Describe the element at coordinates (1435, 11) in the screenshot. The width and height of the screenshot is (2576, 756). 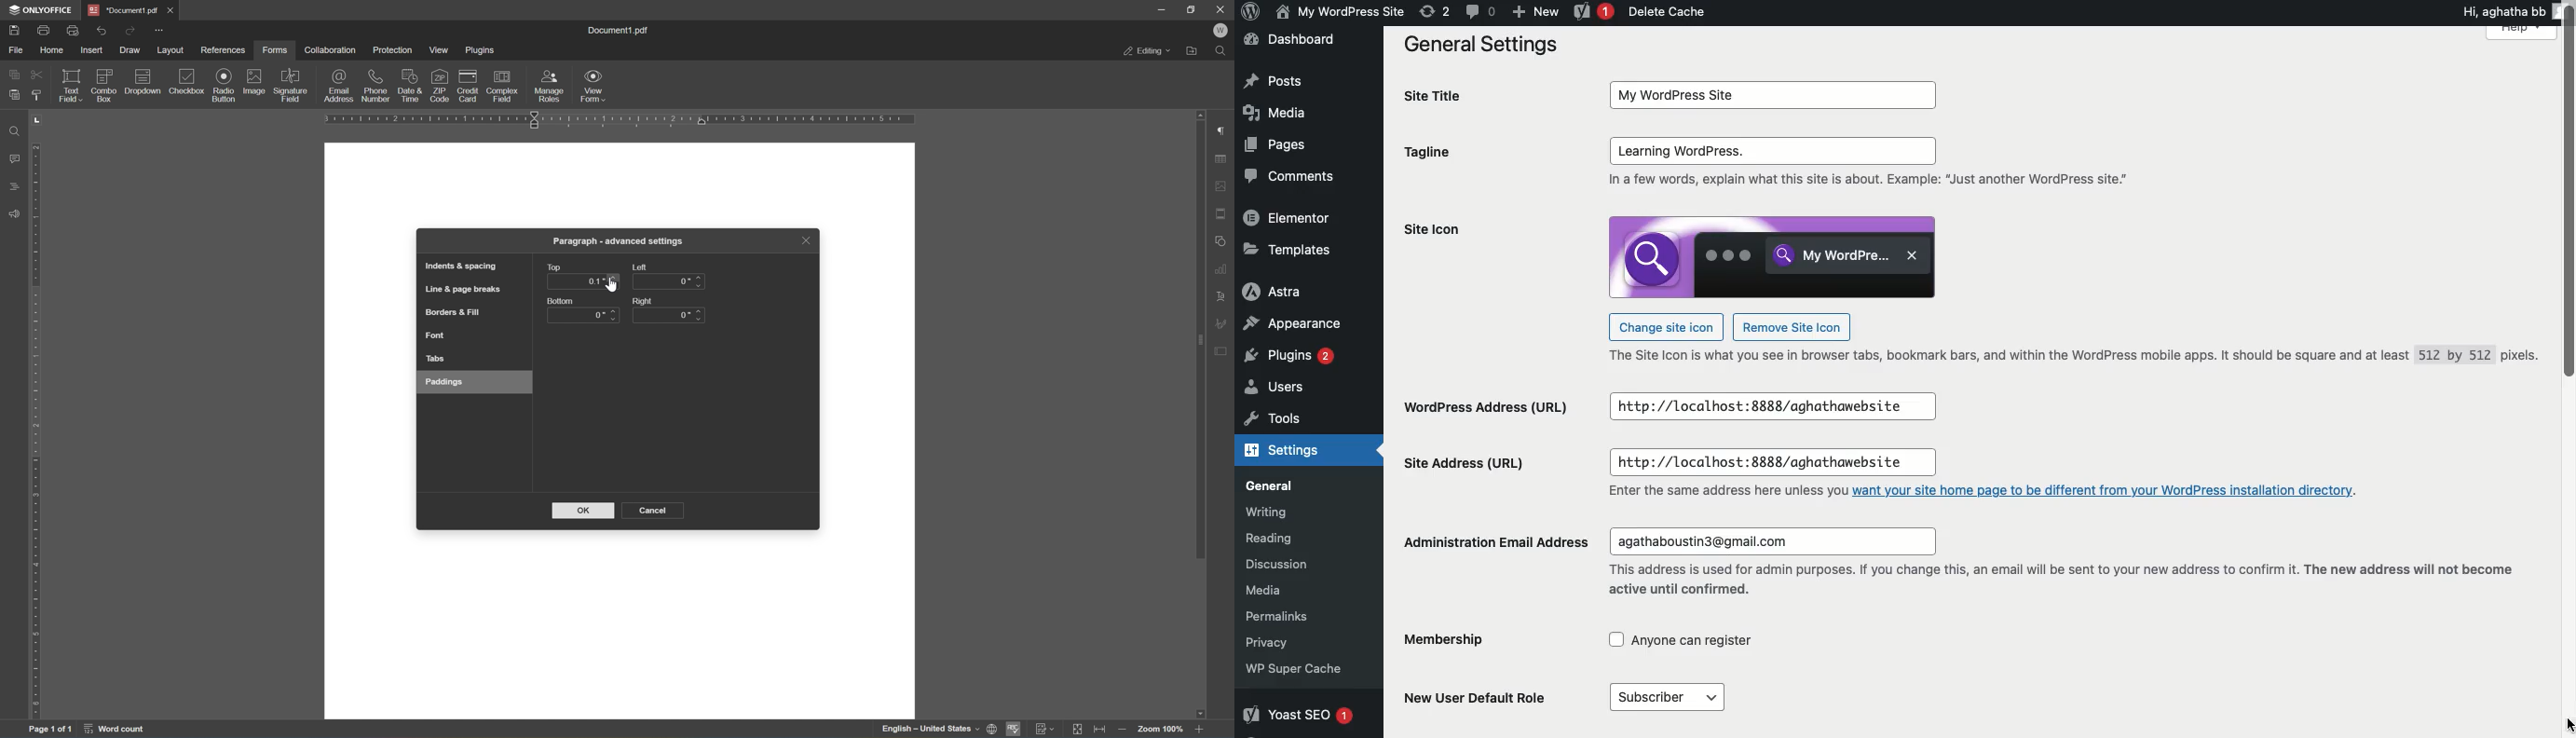
I see `Revisions (2)` at that location.